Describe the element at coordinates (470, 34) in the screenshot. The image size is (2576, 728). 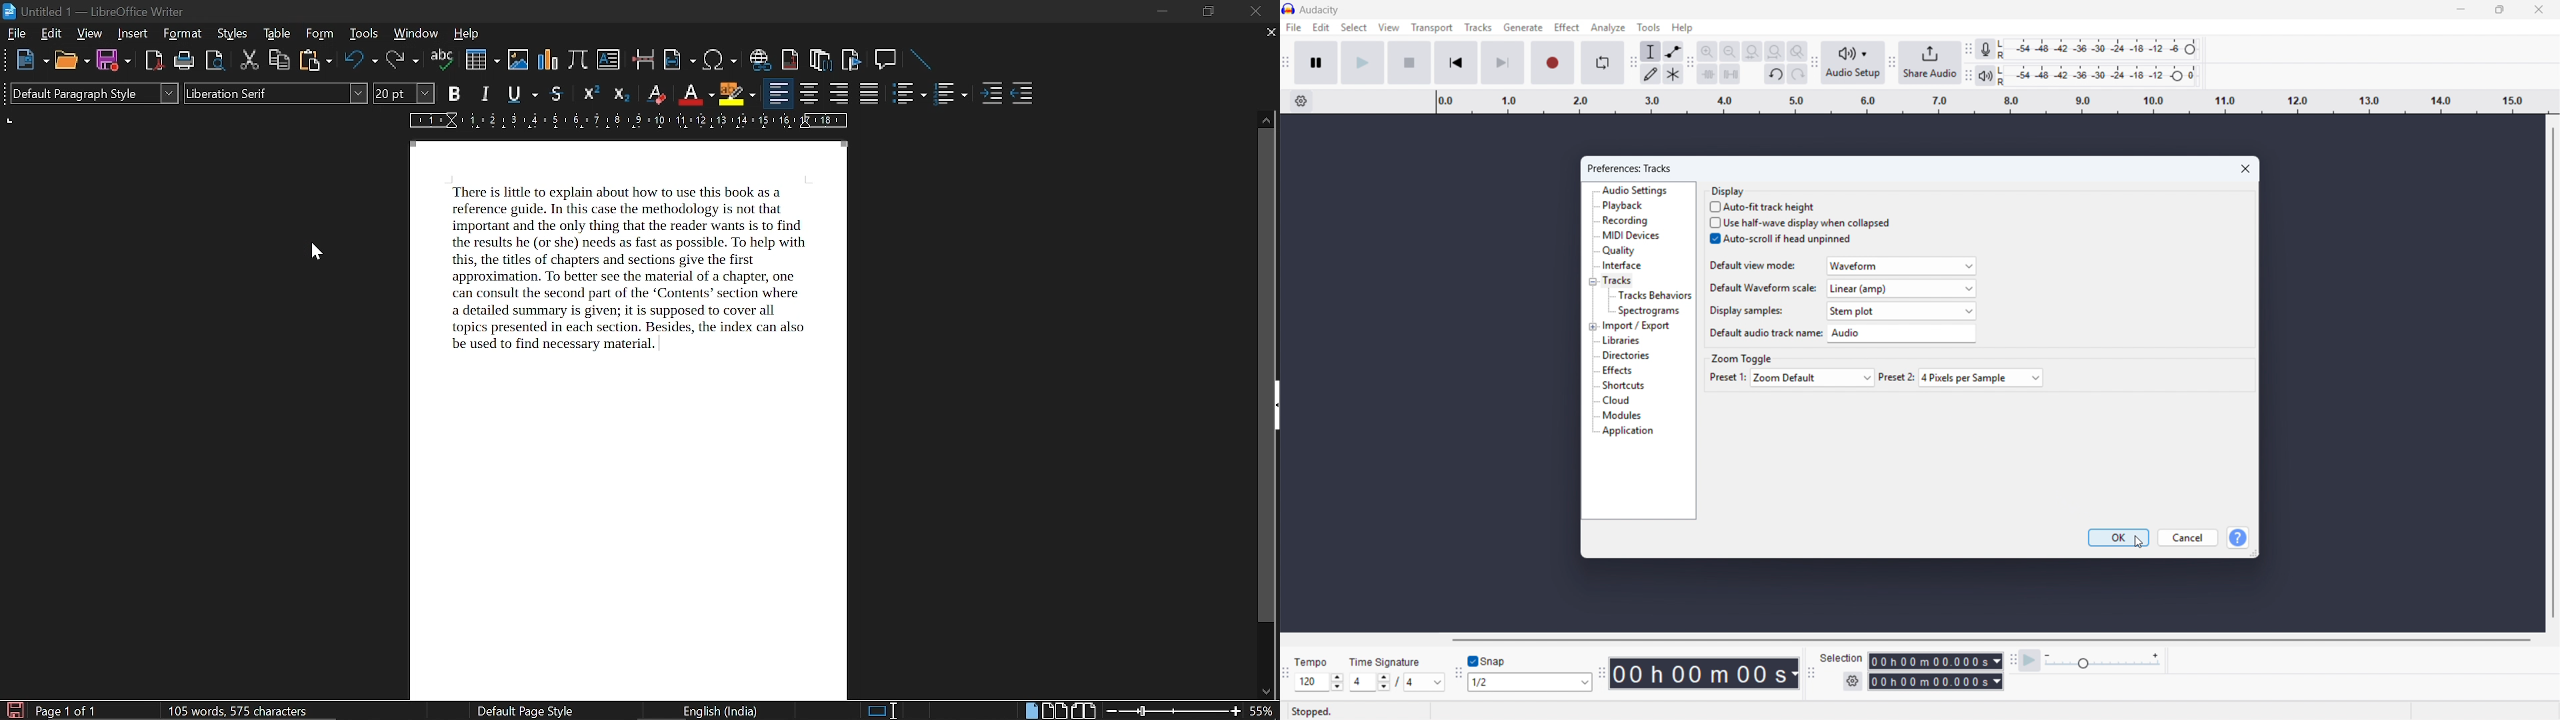
I see `help` at that location.